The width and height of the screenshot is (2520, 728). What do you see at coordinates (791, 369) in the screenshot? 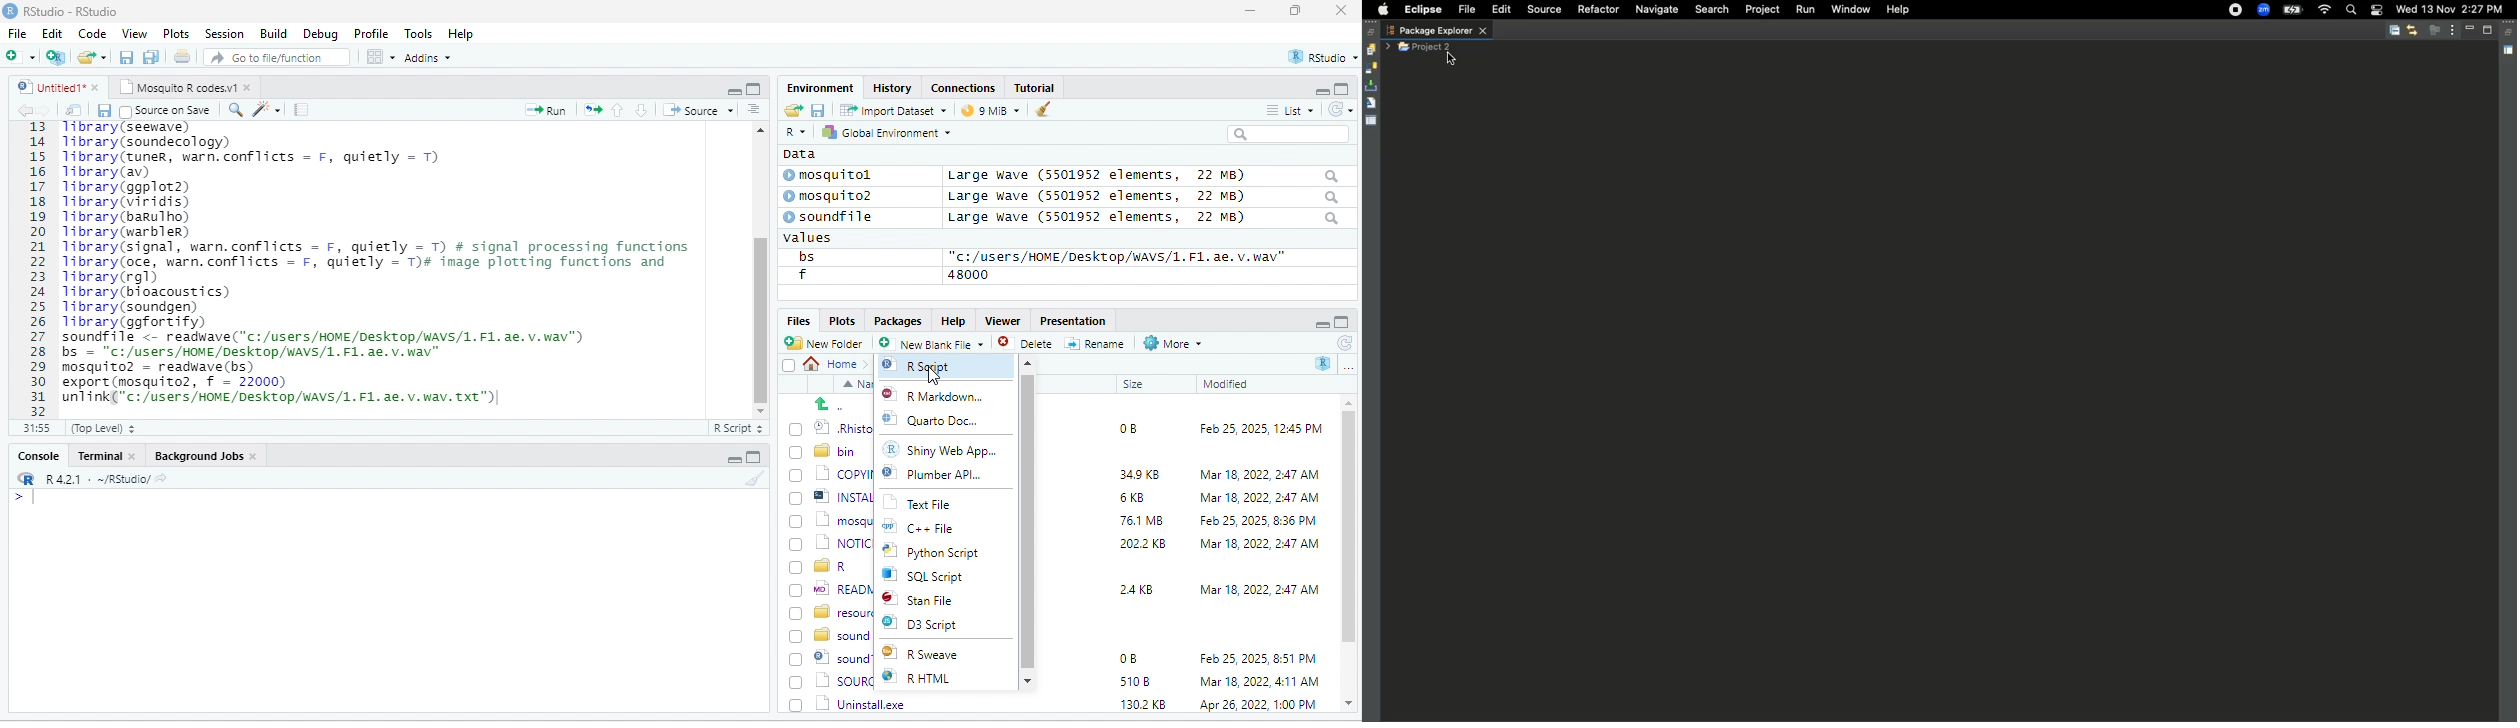
I see `select` at bounding box center [791, 369].